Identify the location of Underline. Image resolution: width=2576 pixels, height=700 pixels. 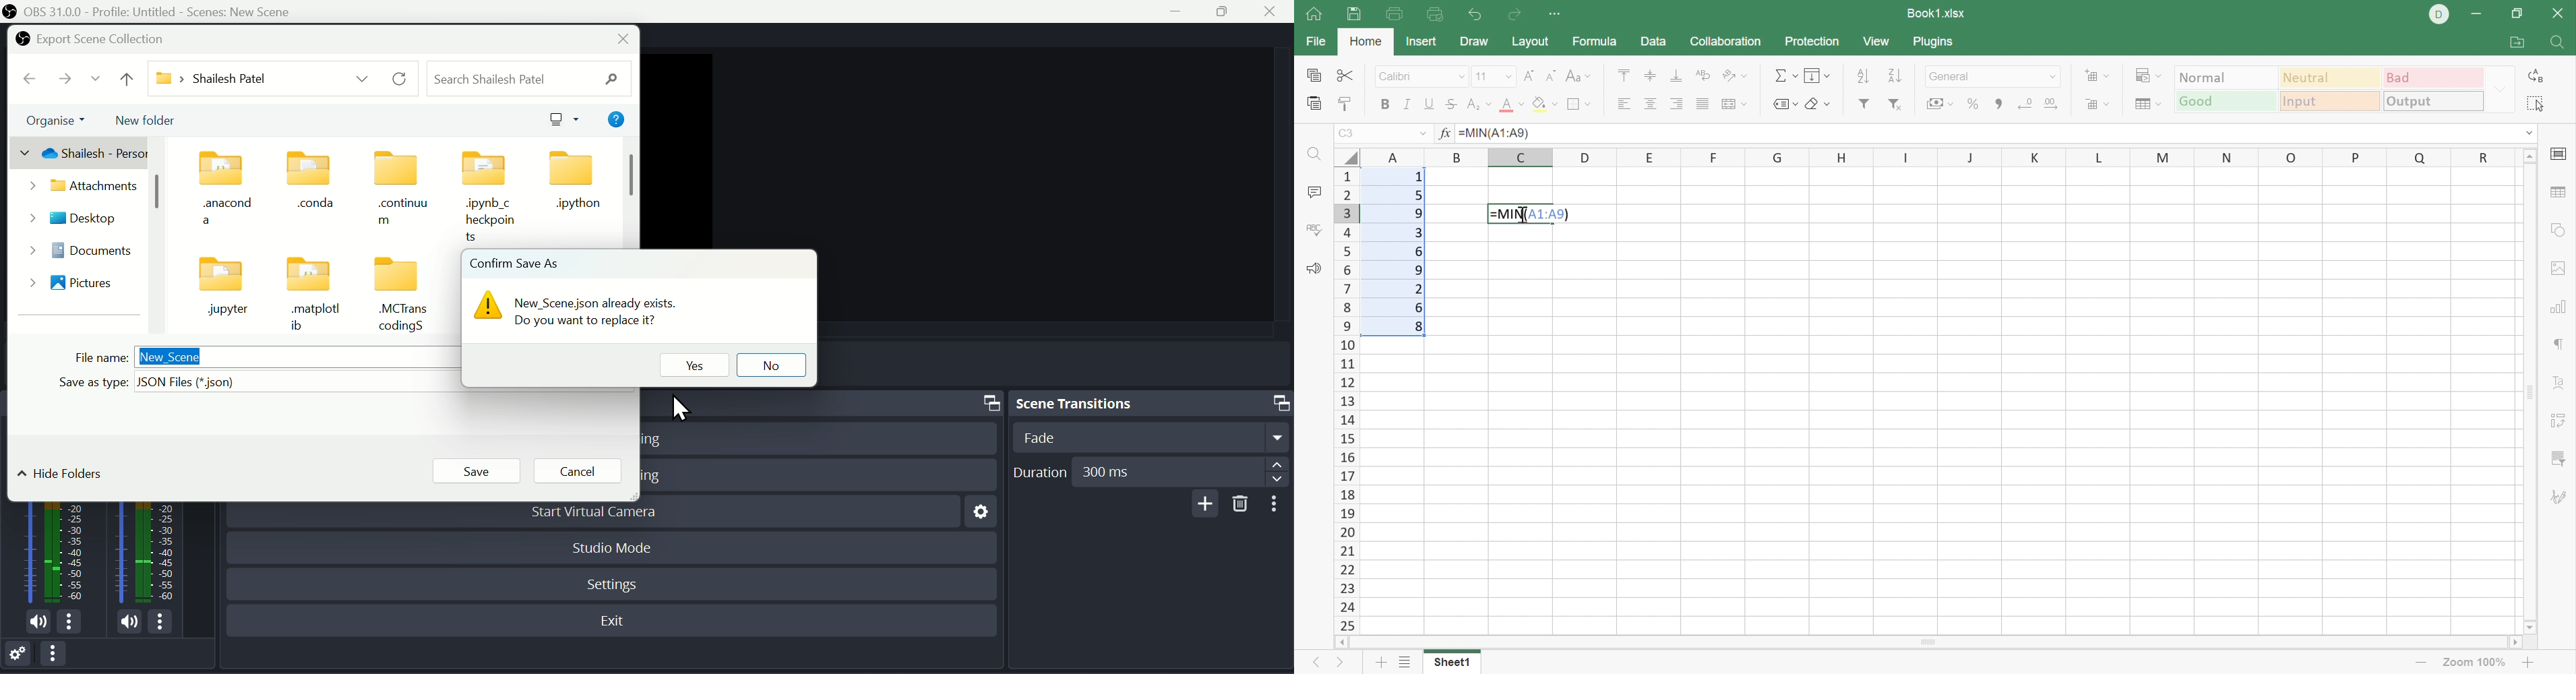
(1430, 106).